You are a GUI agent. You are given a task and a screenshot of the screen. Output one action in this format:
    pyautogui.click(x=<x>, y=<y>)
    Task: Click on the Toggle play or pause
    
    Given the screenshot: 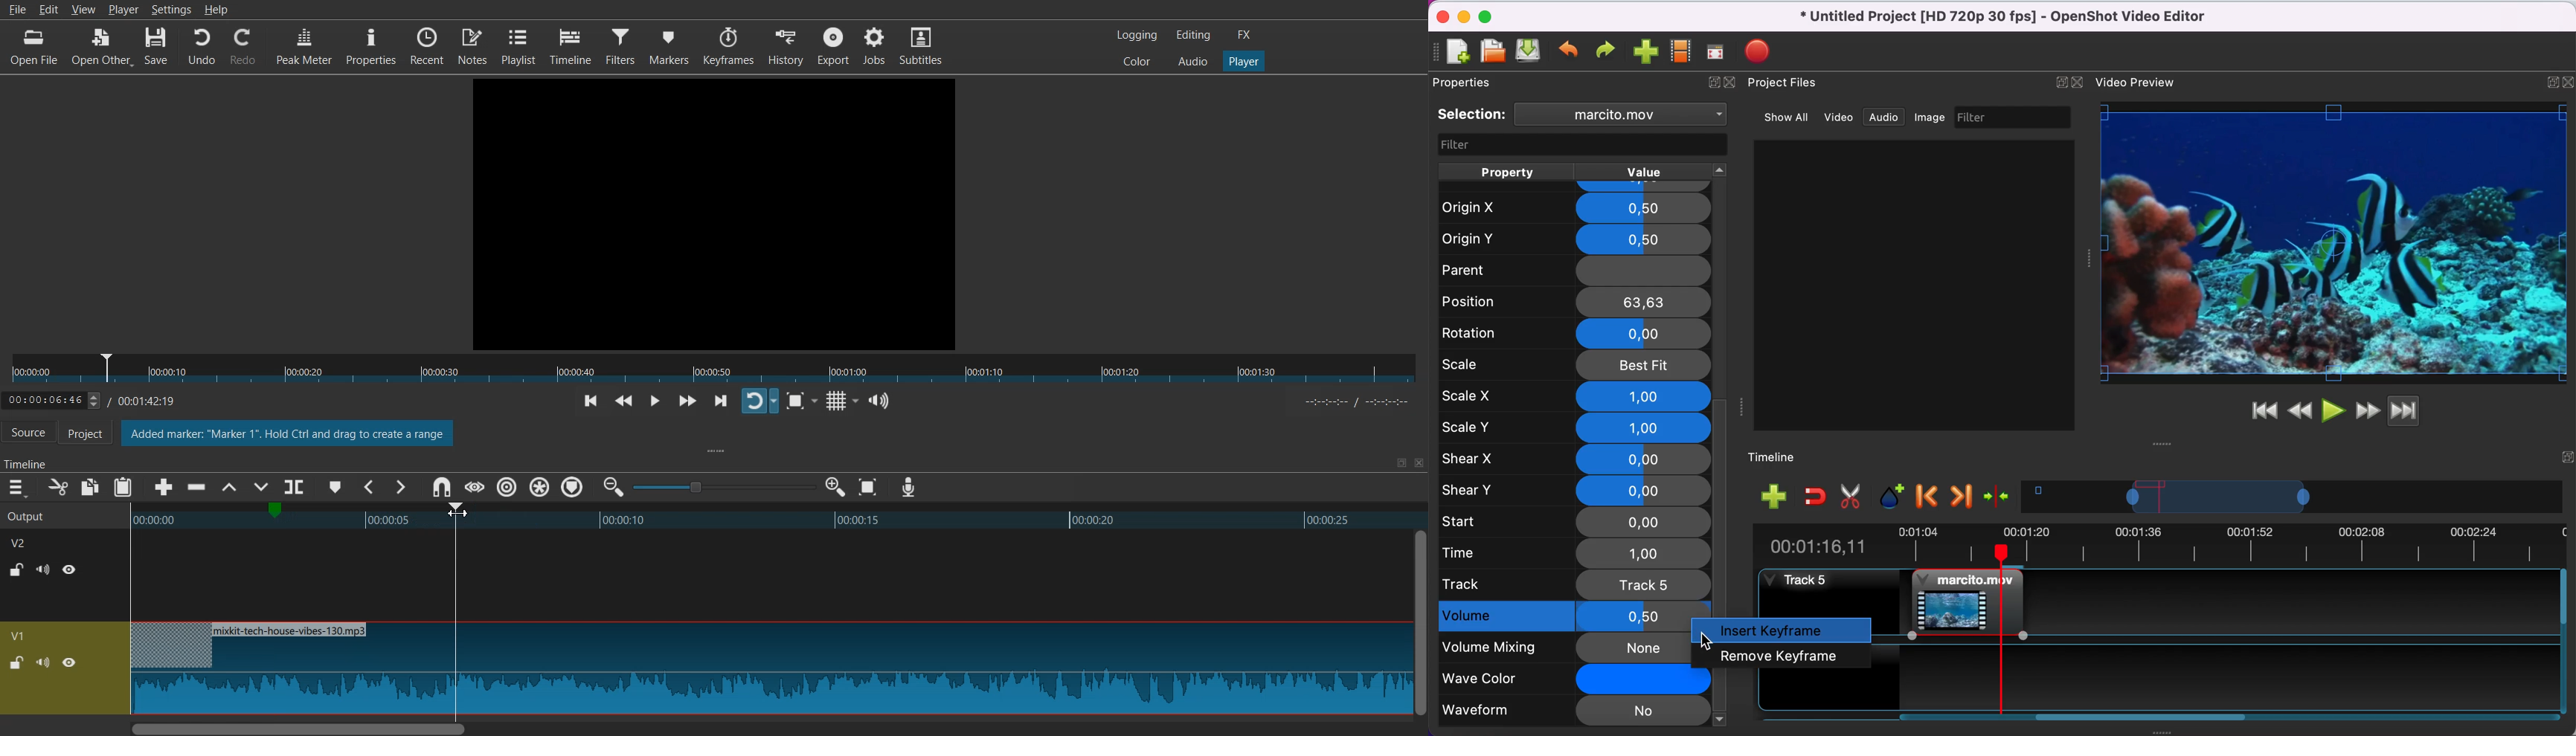 What is the action you would take?
    pyautogui.click(x=654, y=401)
    